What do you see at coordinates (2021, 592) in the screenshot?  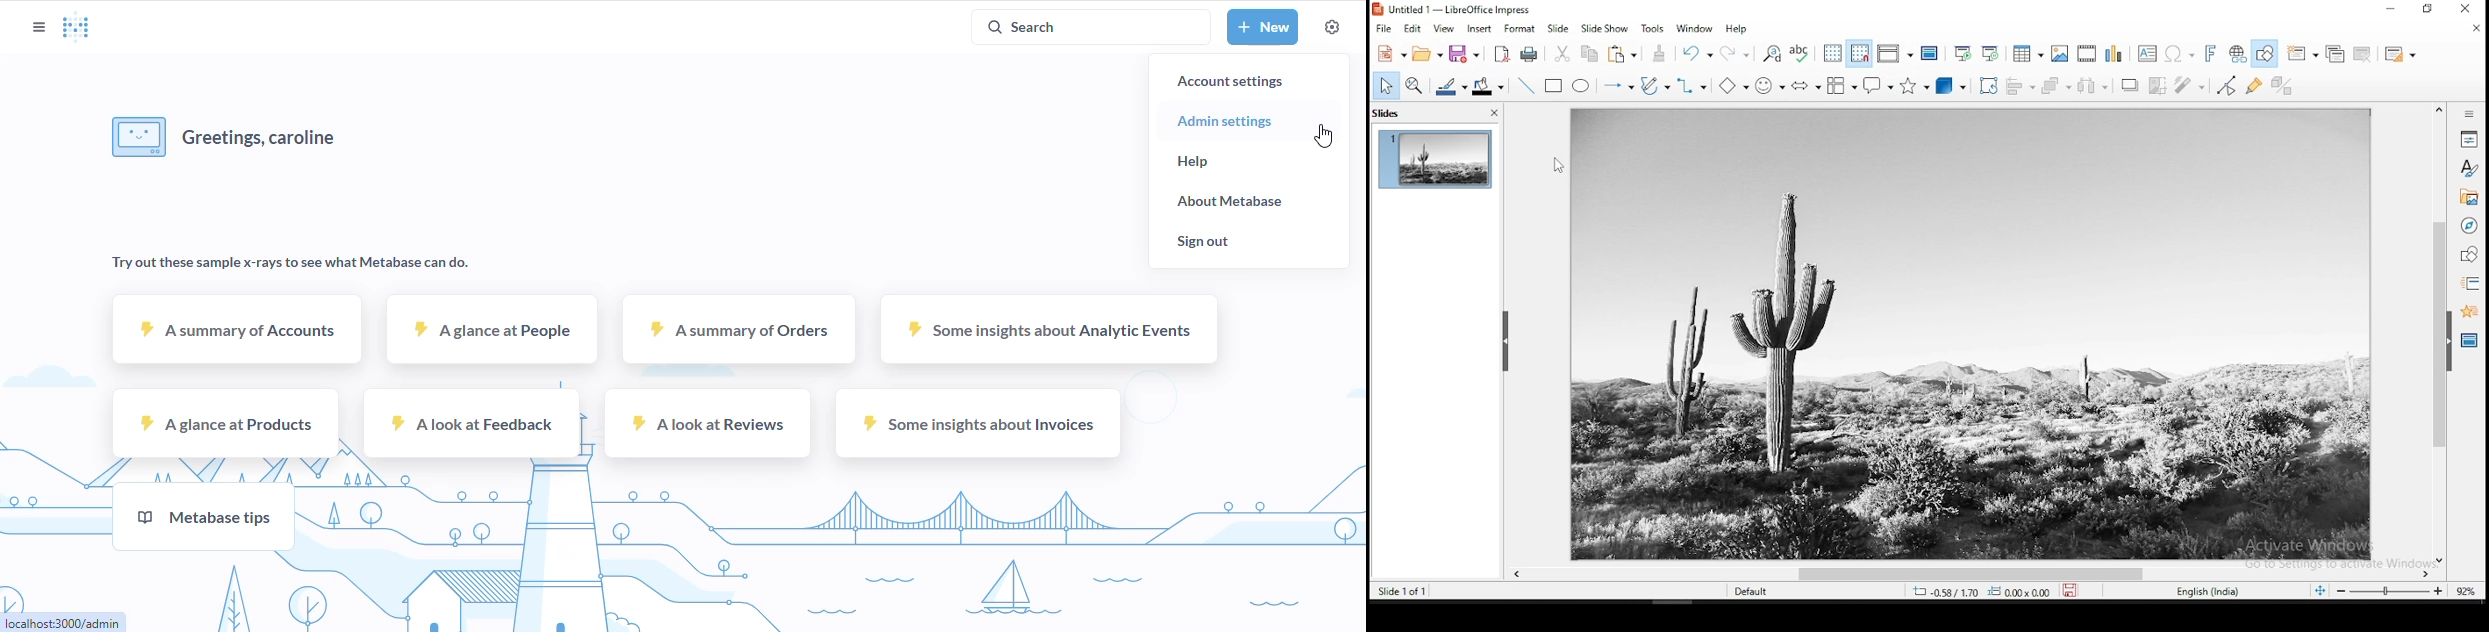 I see `0.00x0.00` at bounding box center [2021, 592].